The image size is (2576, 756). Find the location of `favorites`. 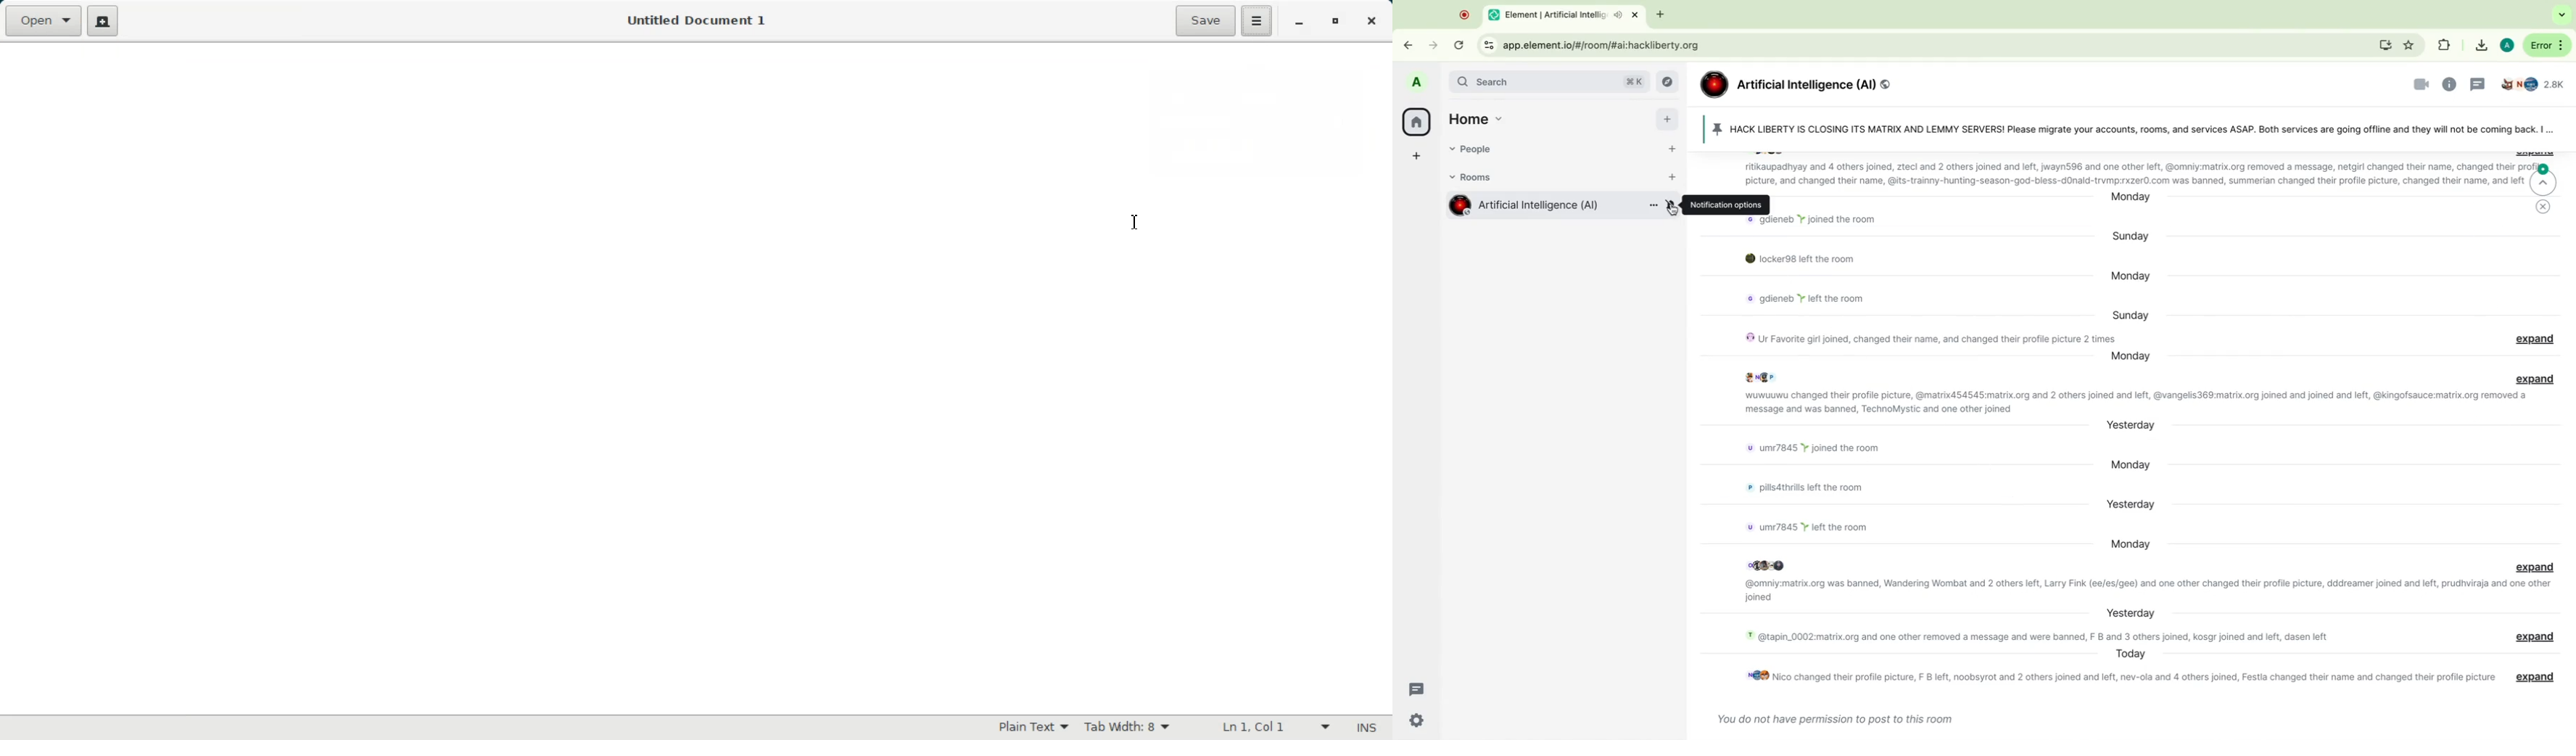

favorites is located at coordinates (2411, 43).